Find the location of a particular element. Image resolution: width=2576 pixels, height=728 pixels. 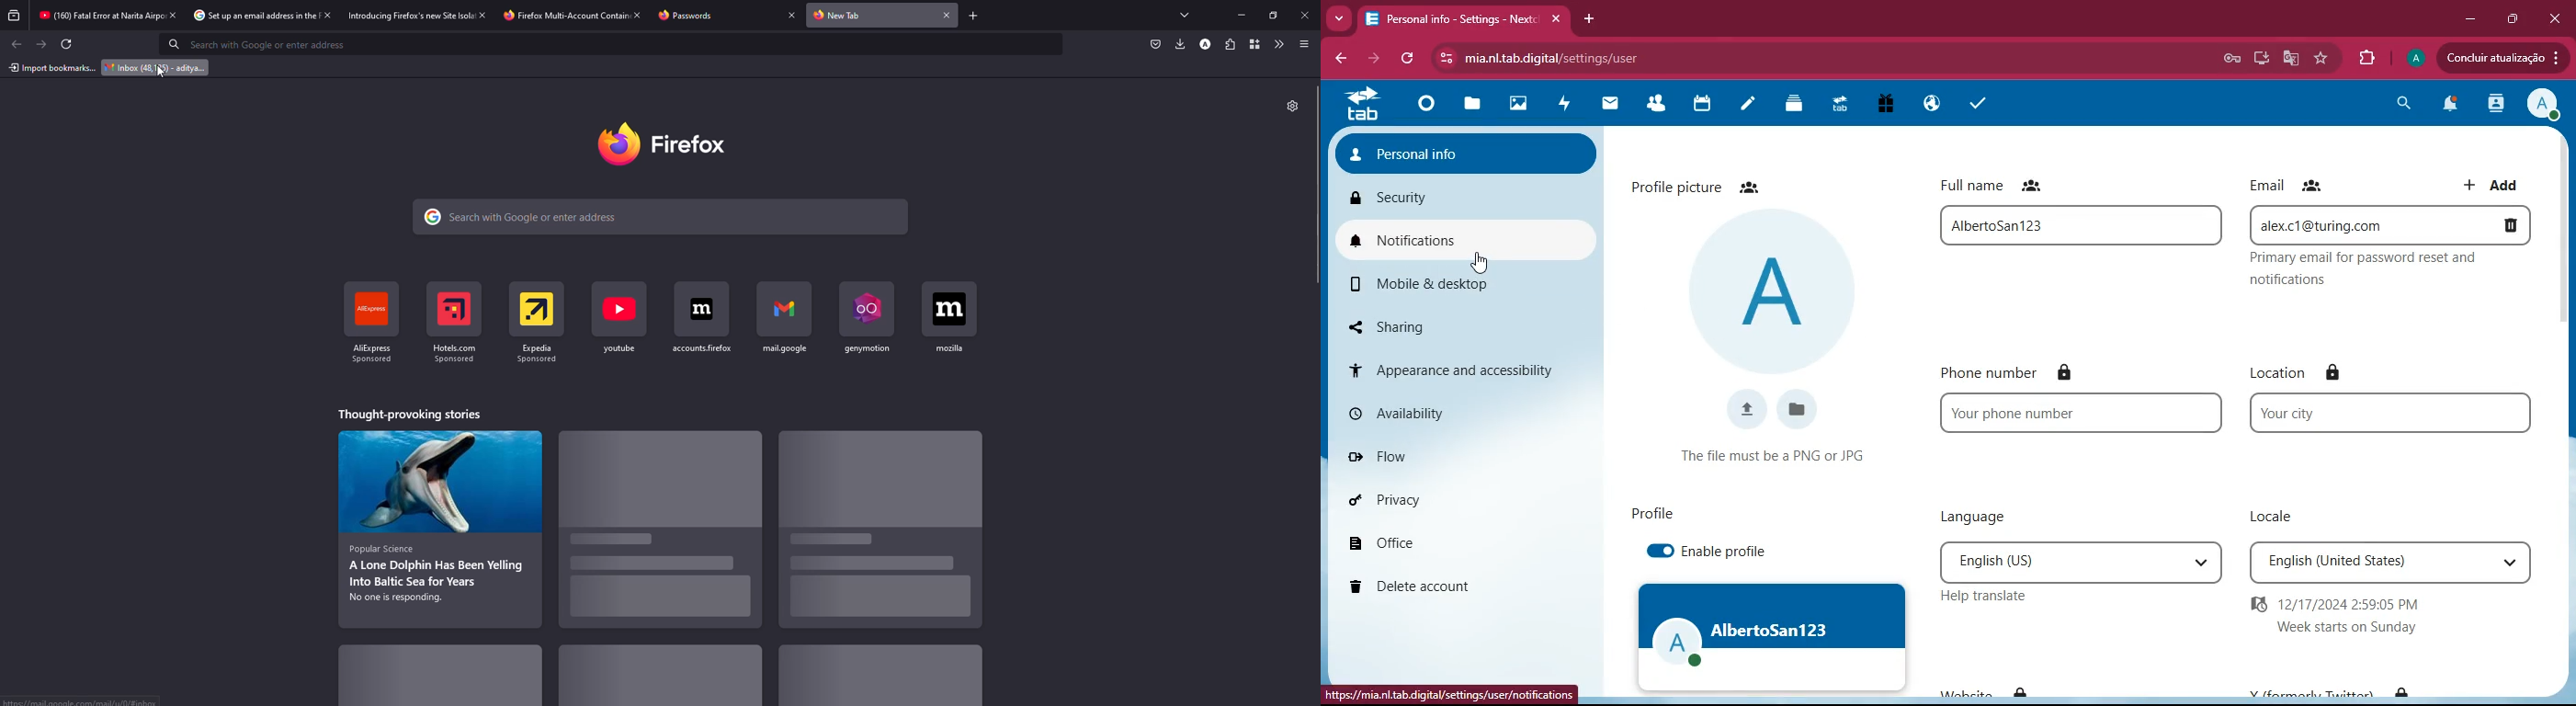

tab is located at coordinates (1836, 104).